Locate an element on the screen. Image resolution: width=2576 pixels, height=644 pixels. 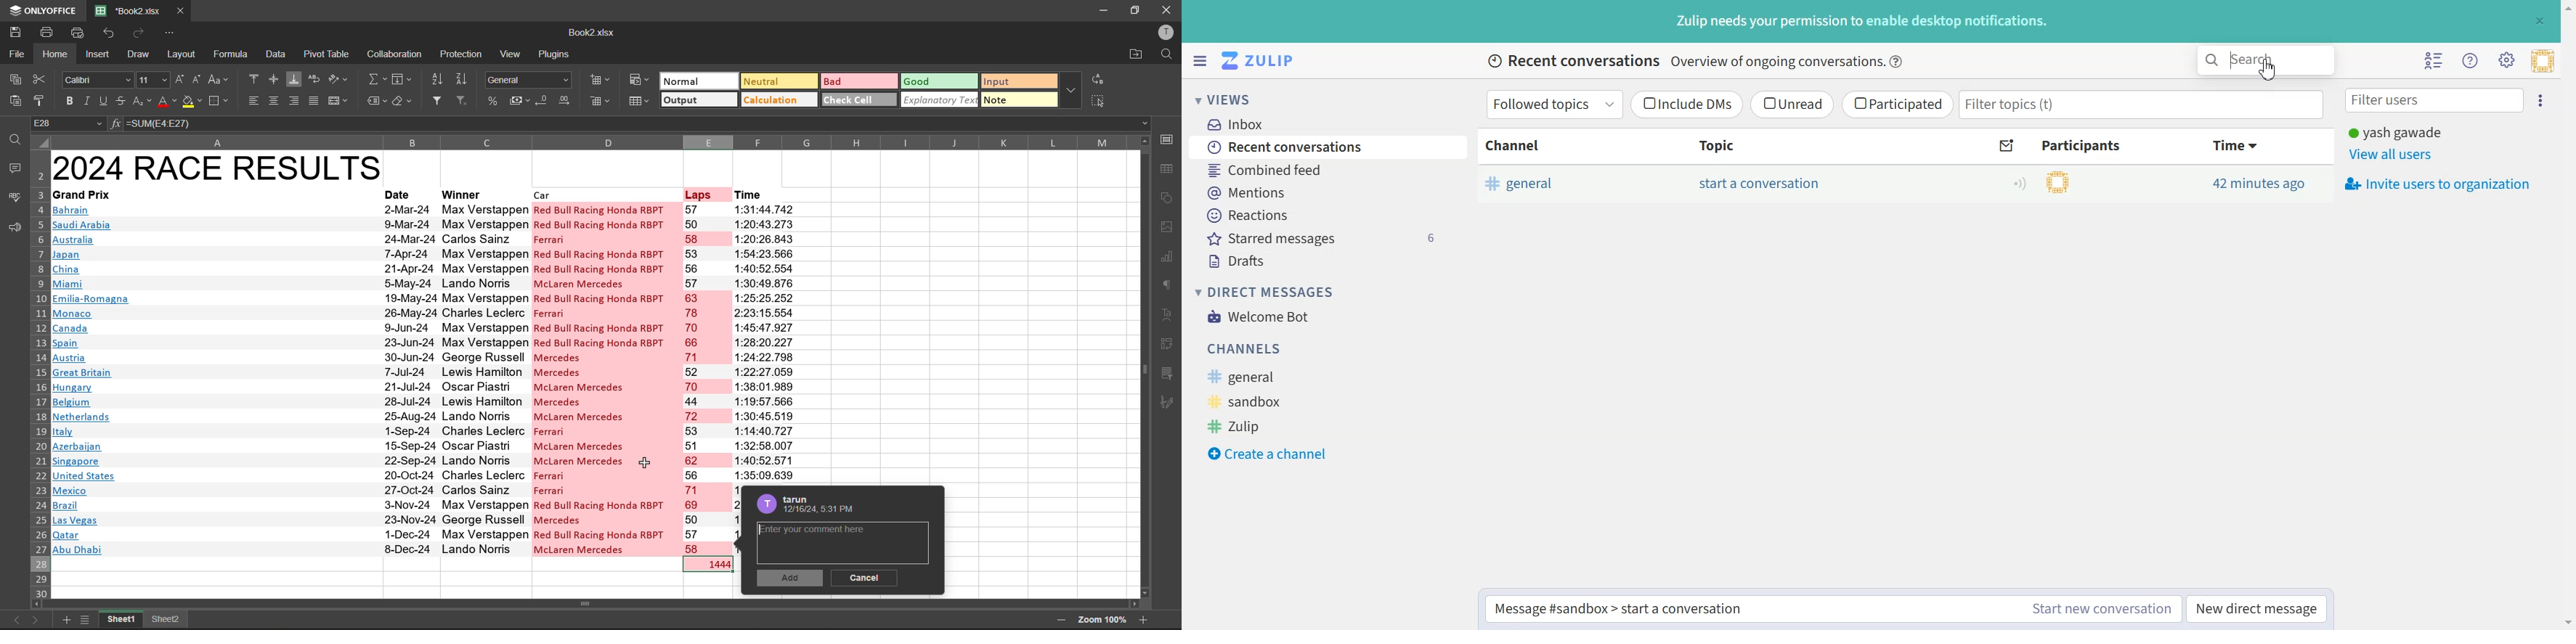
row number is located at coordinates (38, 373).